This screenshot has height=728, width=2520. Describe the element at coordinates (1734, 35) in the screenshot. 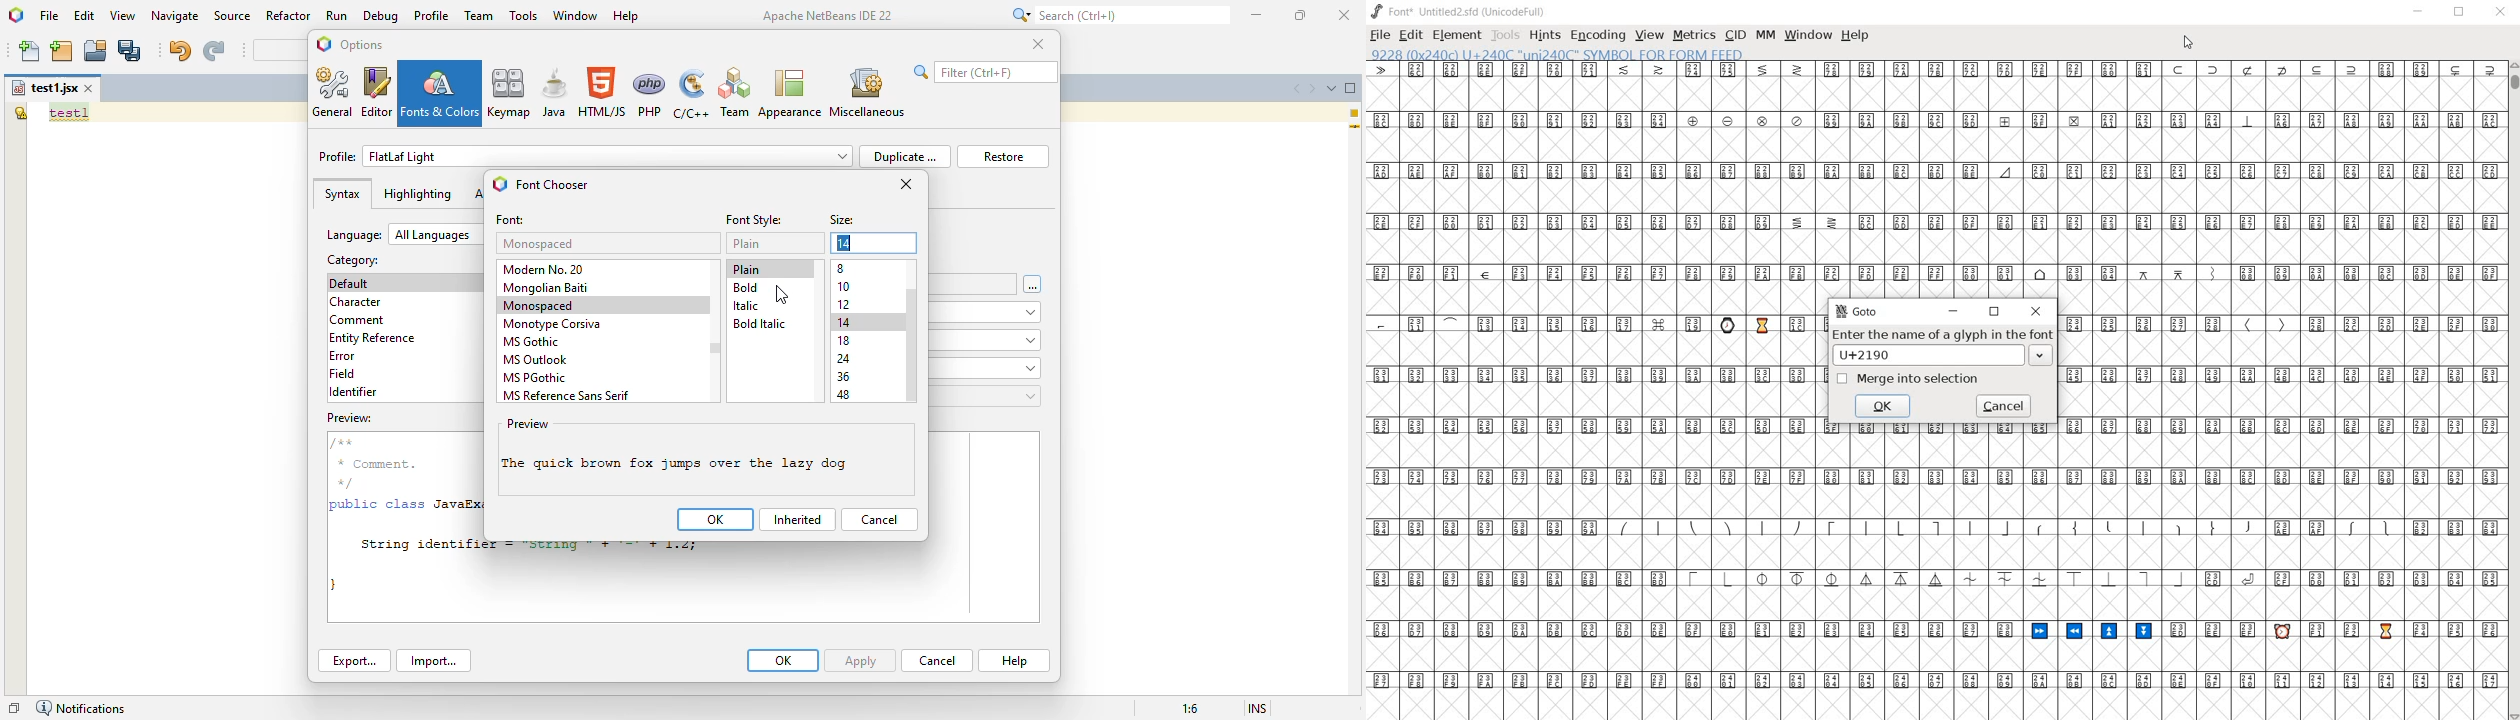

I see `cid` at that location.